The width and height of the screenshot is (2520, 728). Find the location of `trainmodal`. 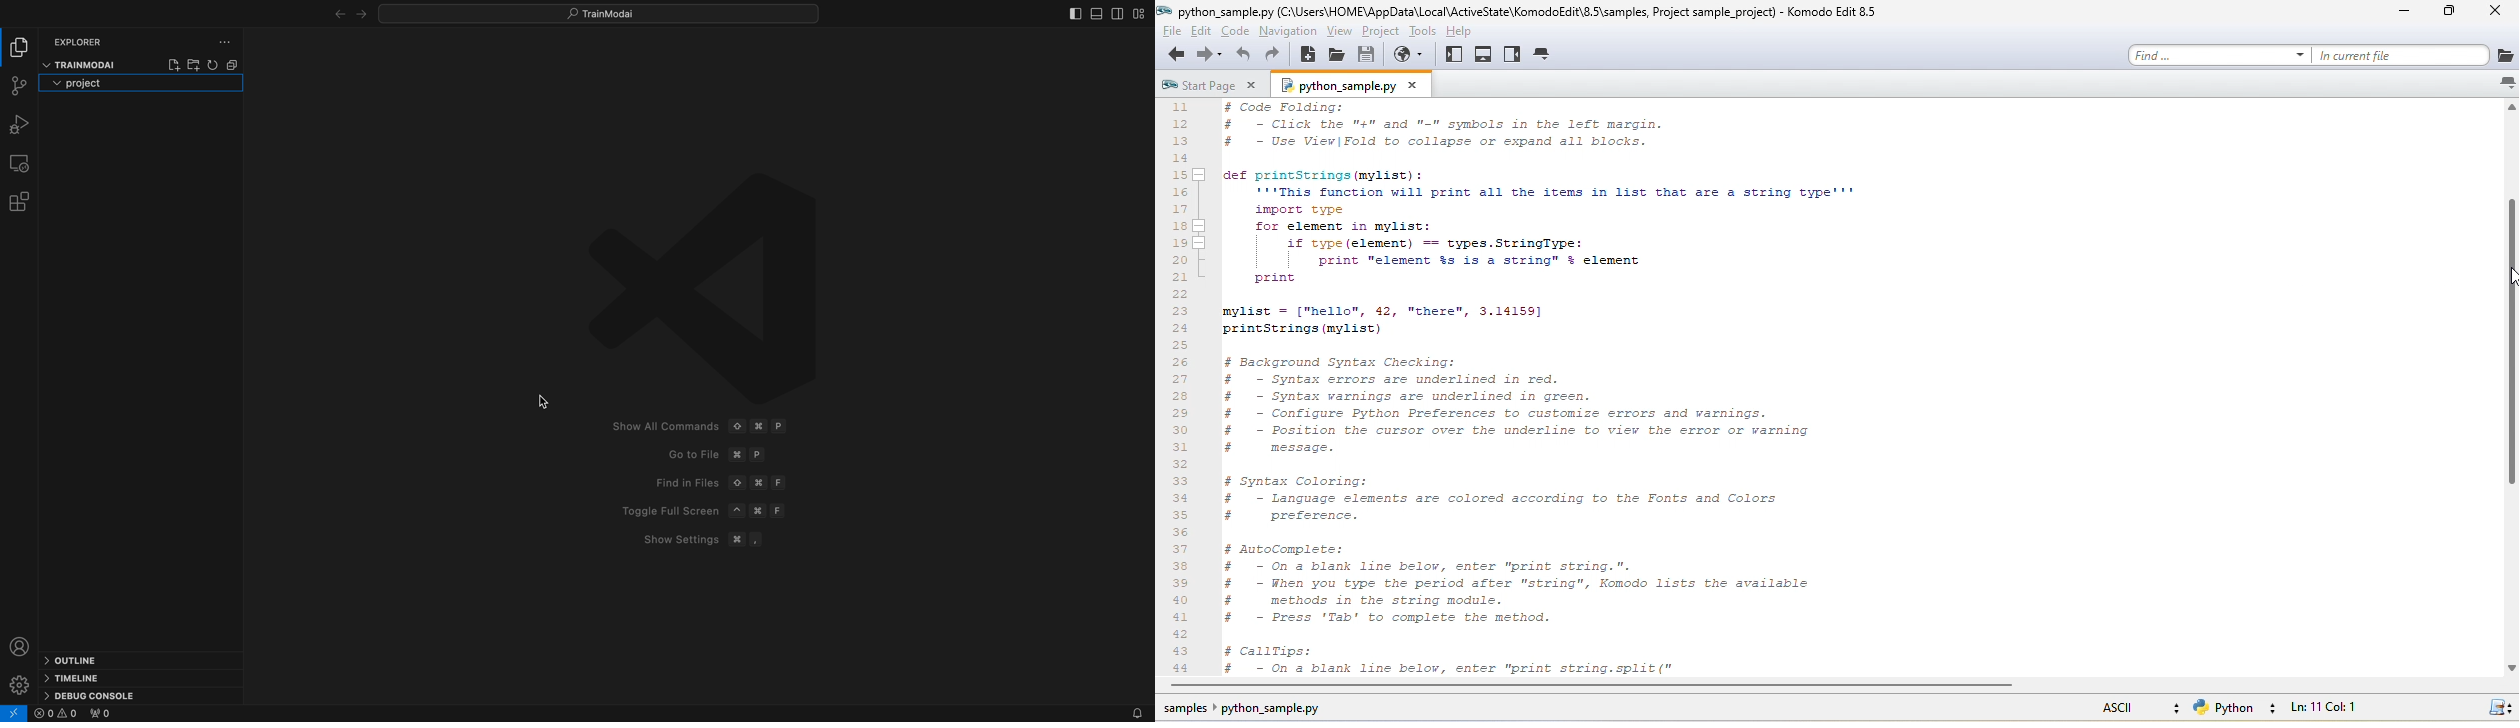

trainmodal is located at coordinates (79, 64).